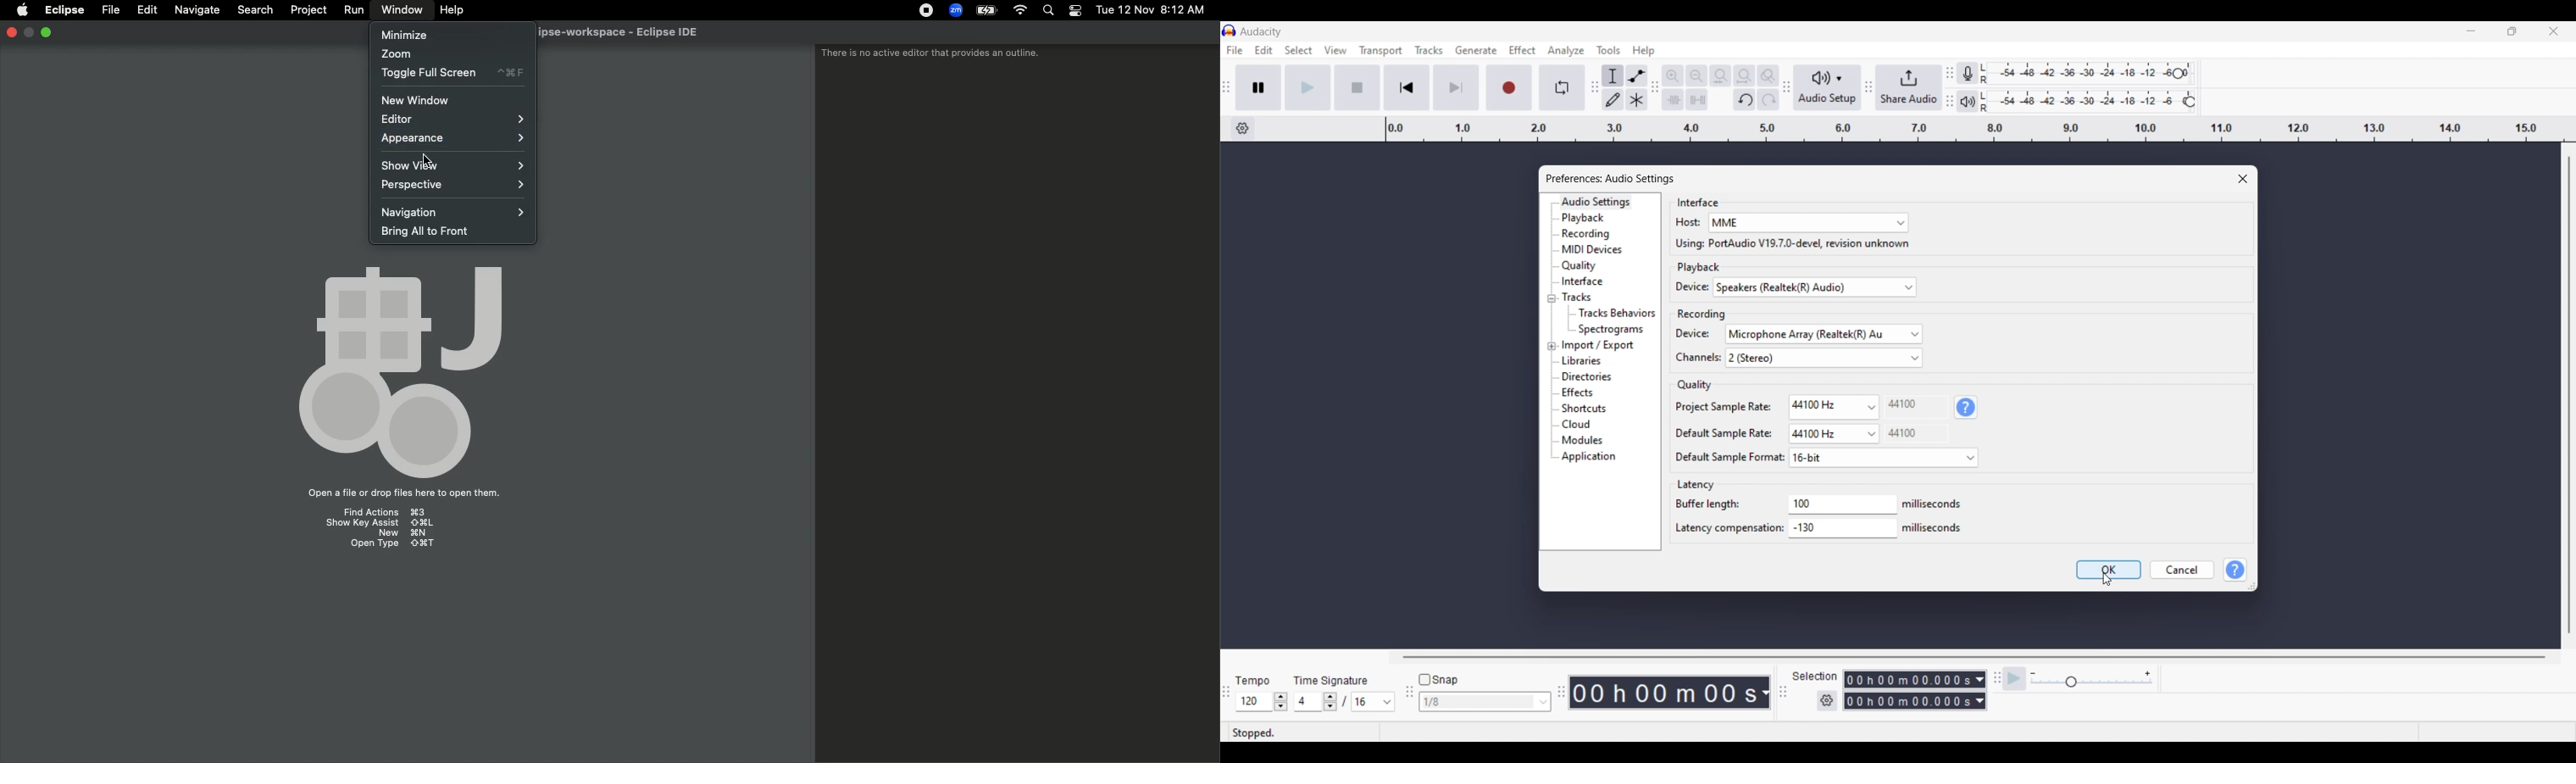  I want to click on Record meter, so click(1974, 73).